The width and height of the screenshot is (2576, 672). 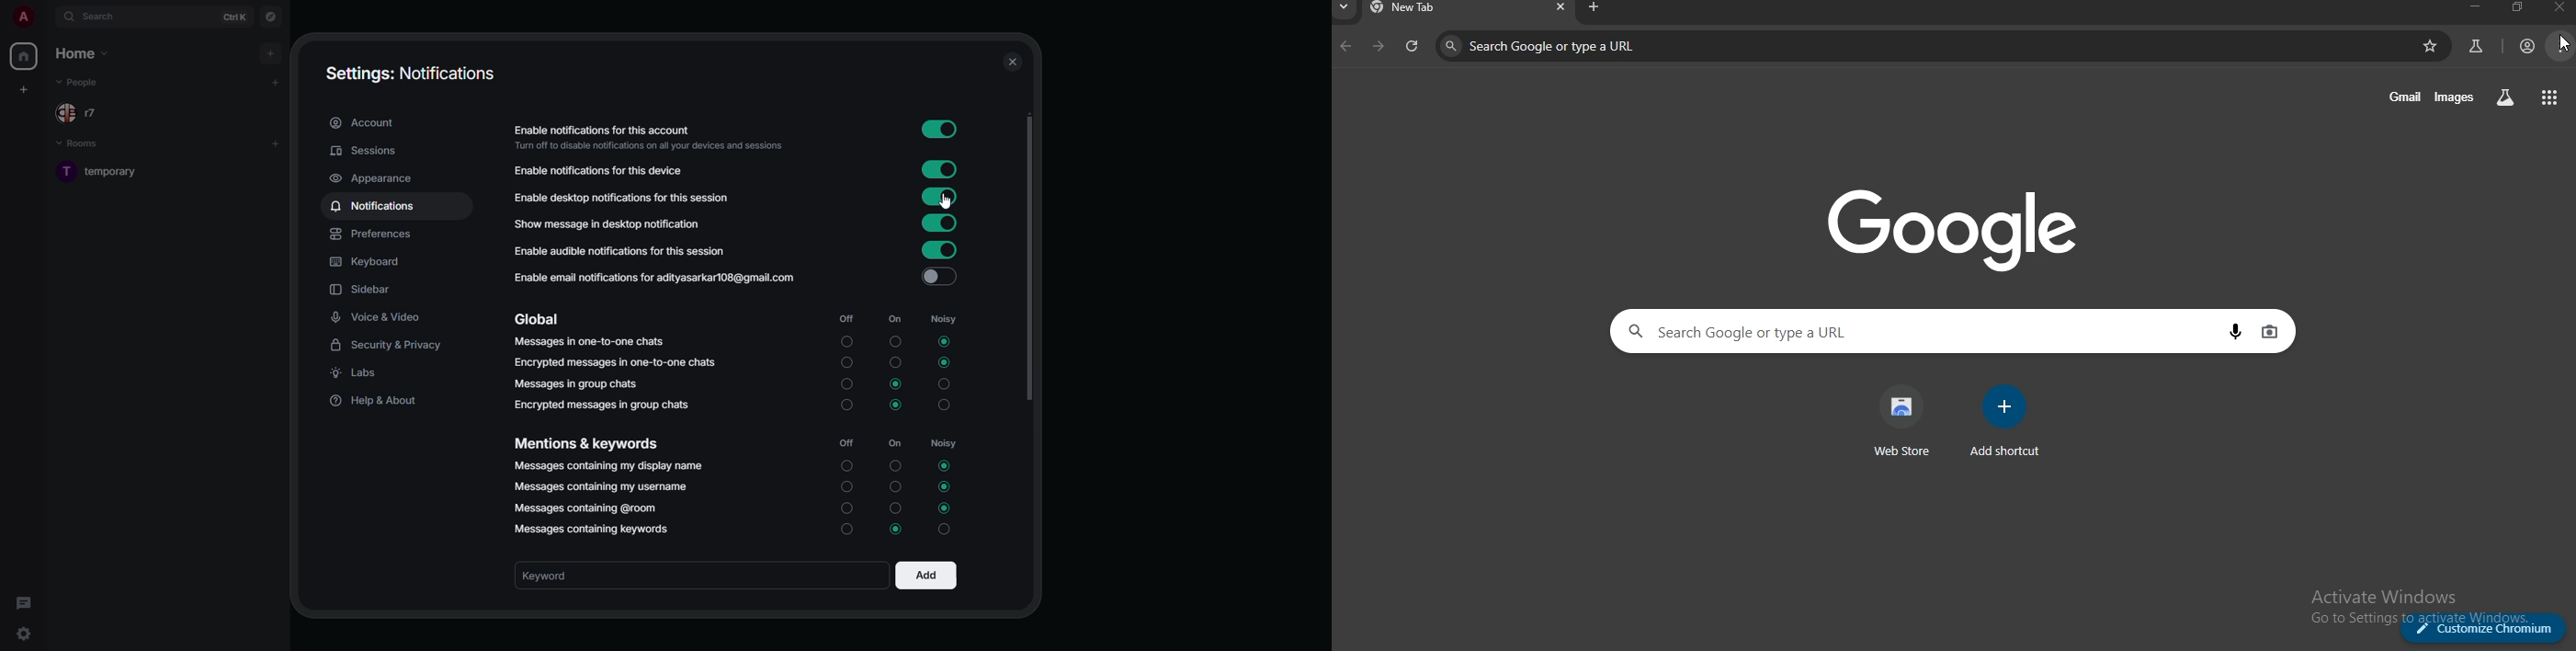 I want to click on on, so click(x=845, y=467).